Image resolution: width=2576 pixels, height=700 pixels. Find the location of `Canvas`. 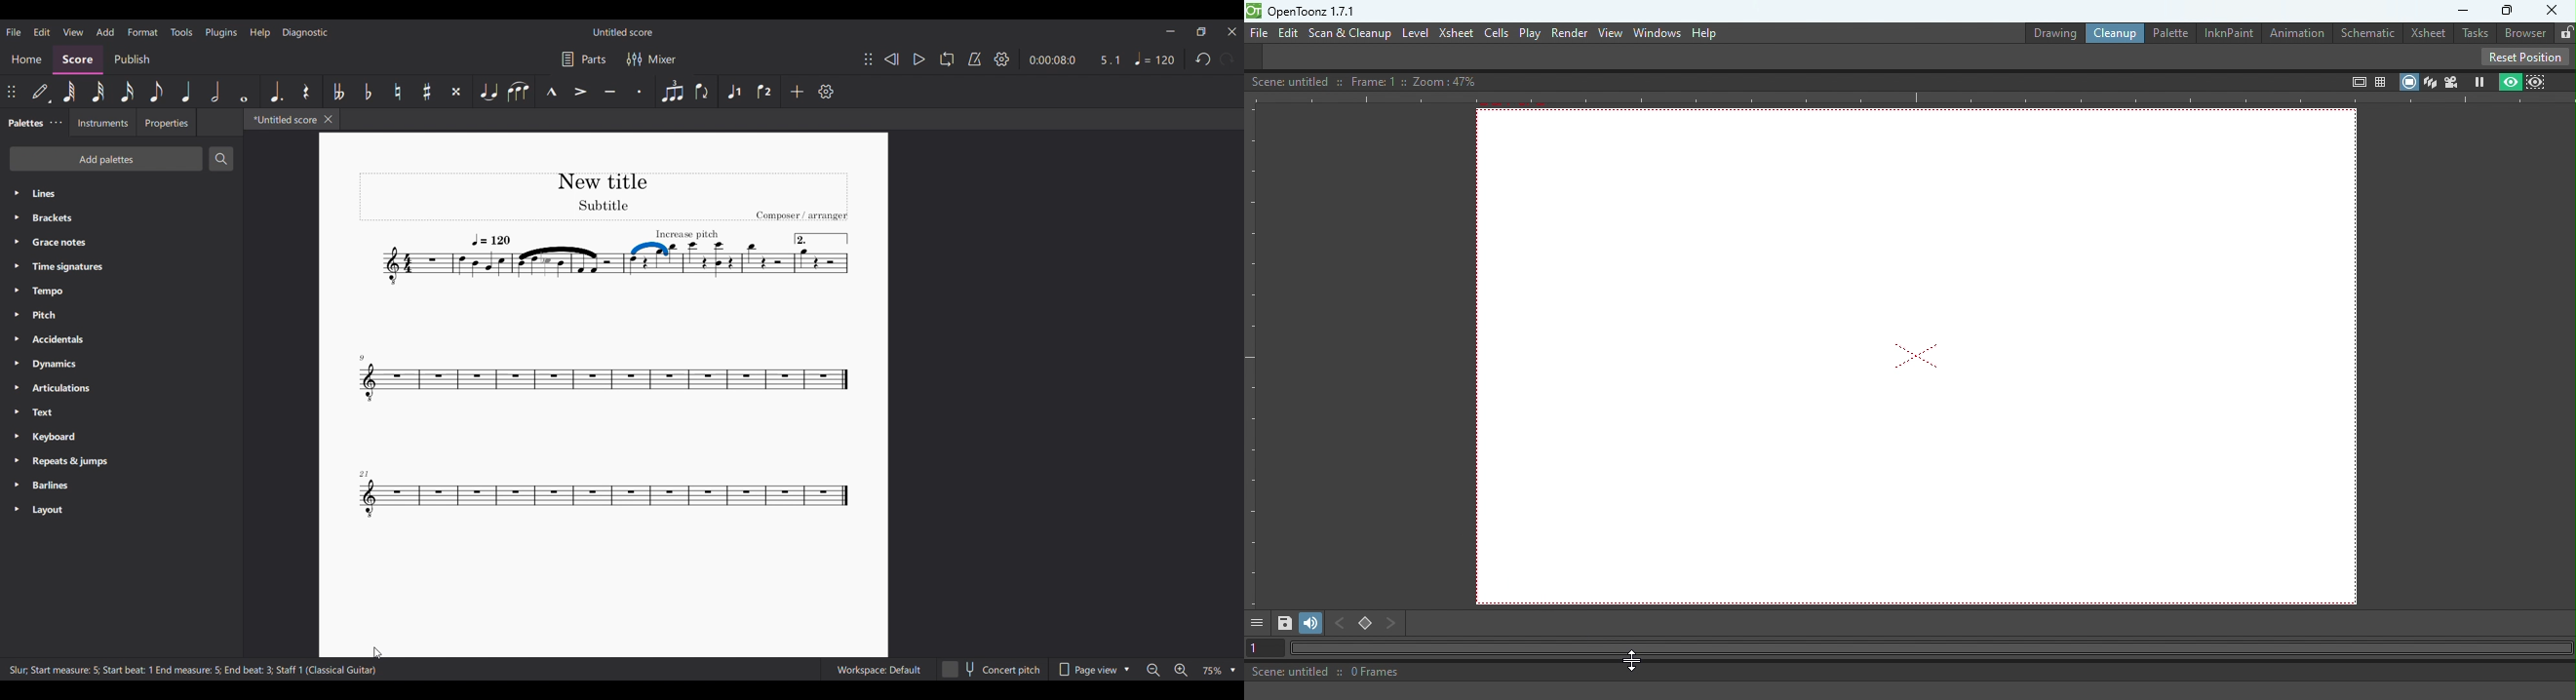

Canvas is located at coordinates (1923, 356).